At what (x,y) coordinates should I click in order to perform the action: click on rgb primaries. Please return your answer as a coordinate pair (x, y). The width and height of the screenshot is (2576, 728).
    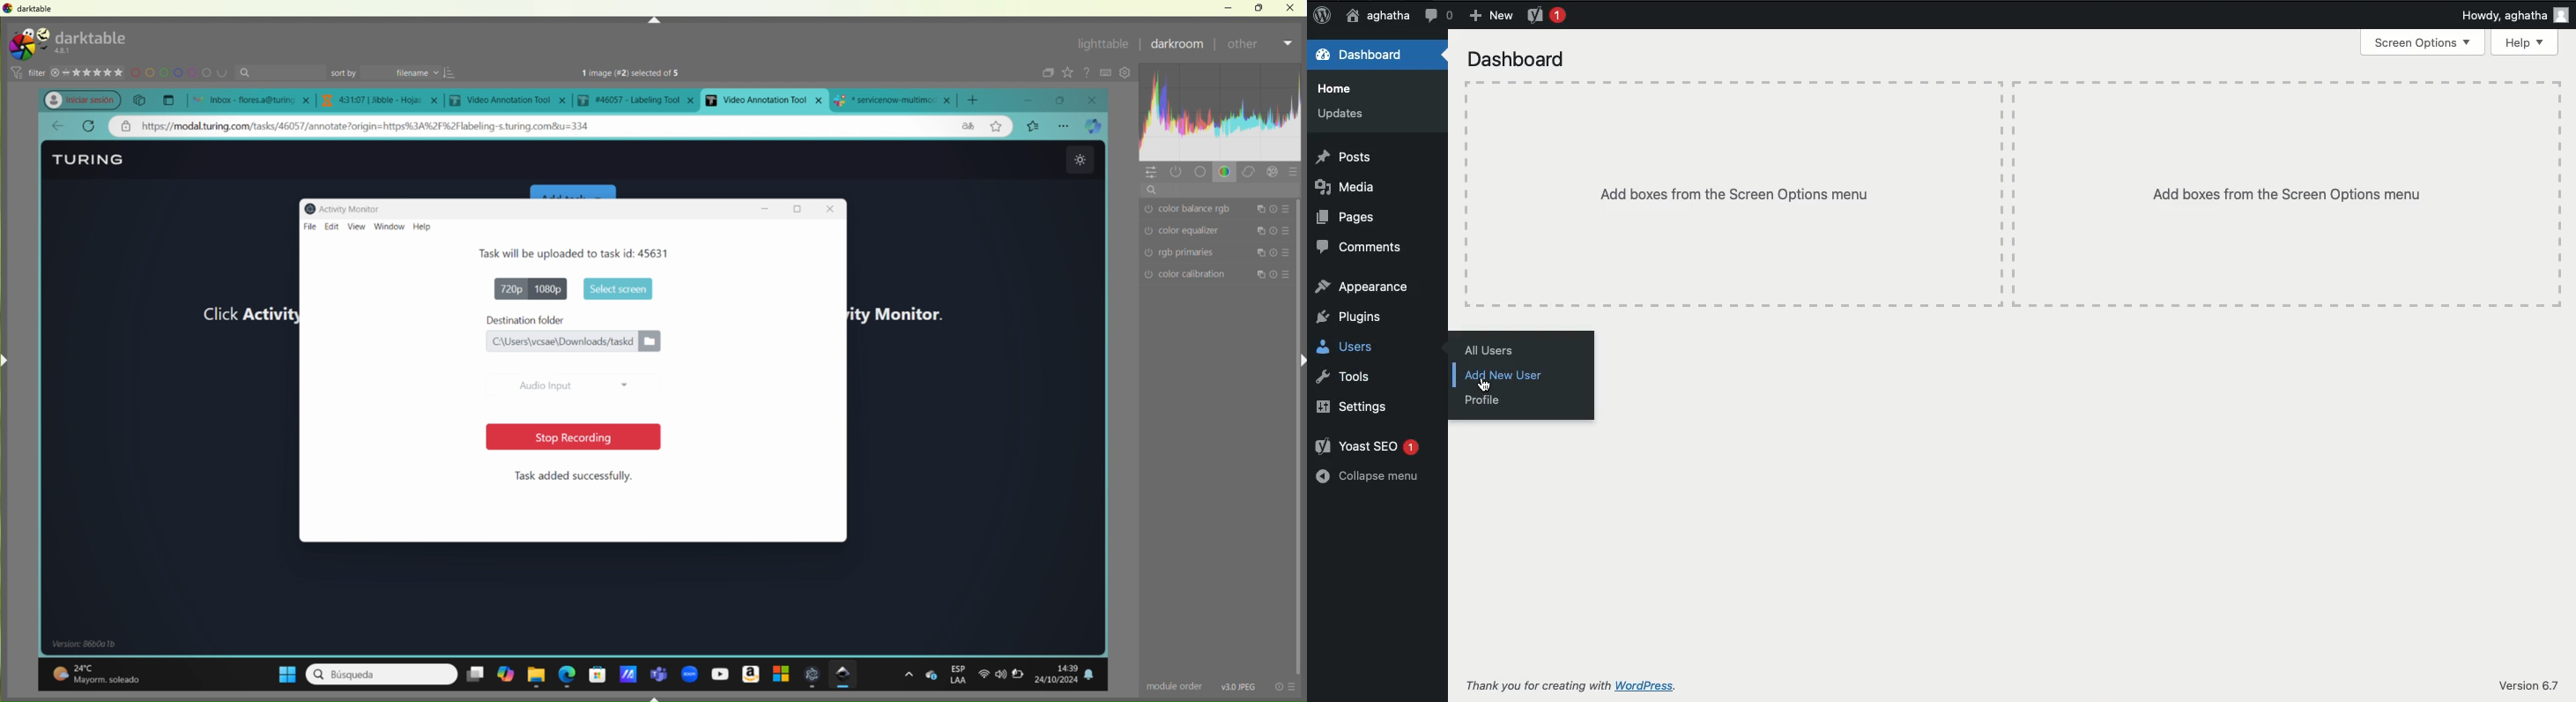
    Looking at the image, I should click on (1214, 254).